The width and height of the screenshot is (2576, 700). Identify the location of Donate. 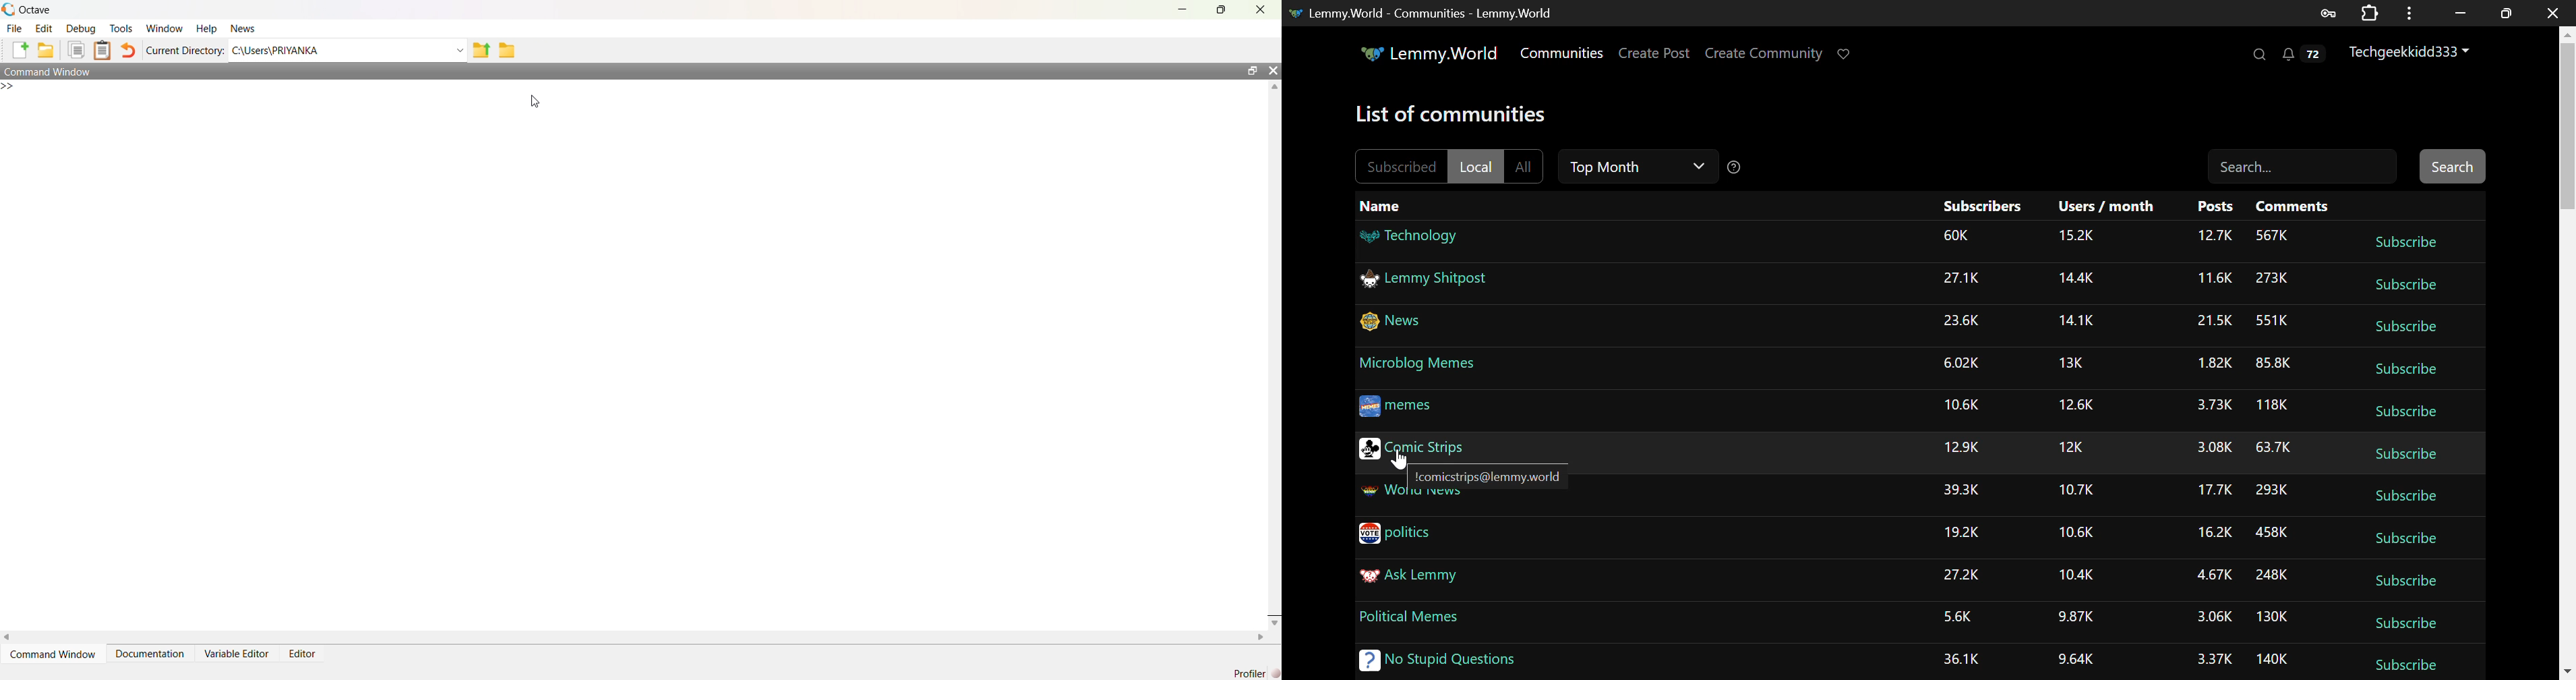
(1848, 53).